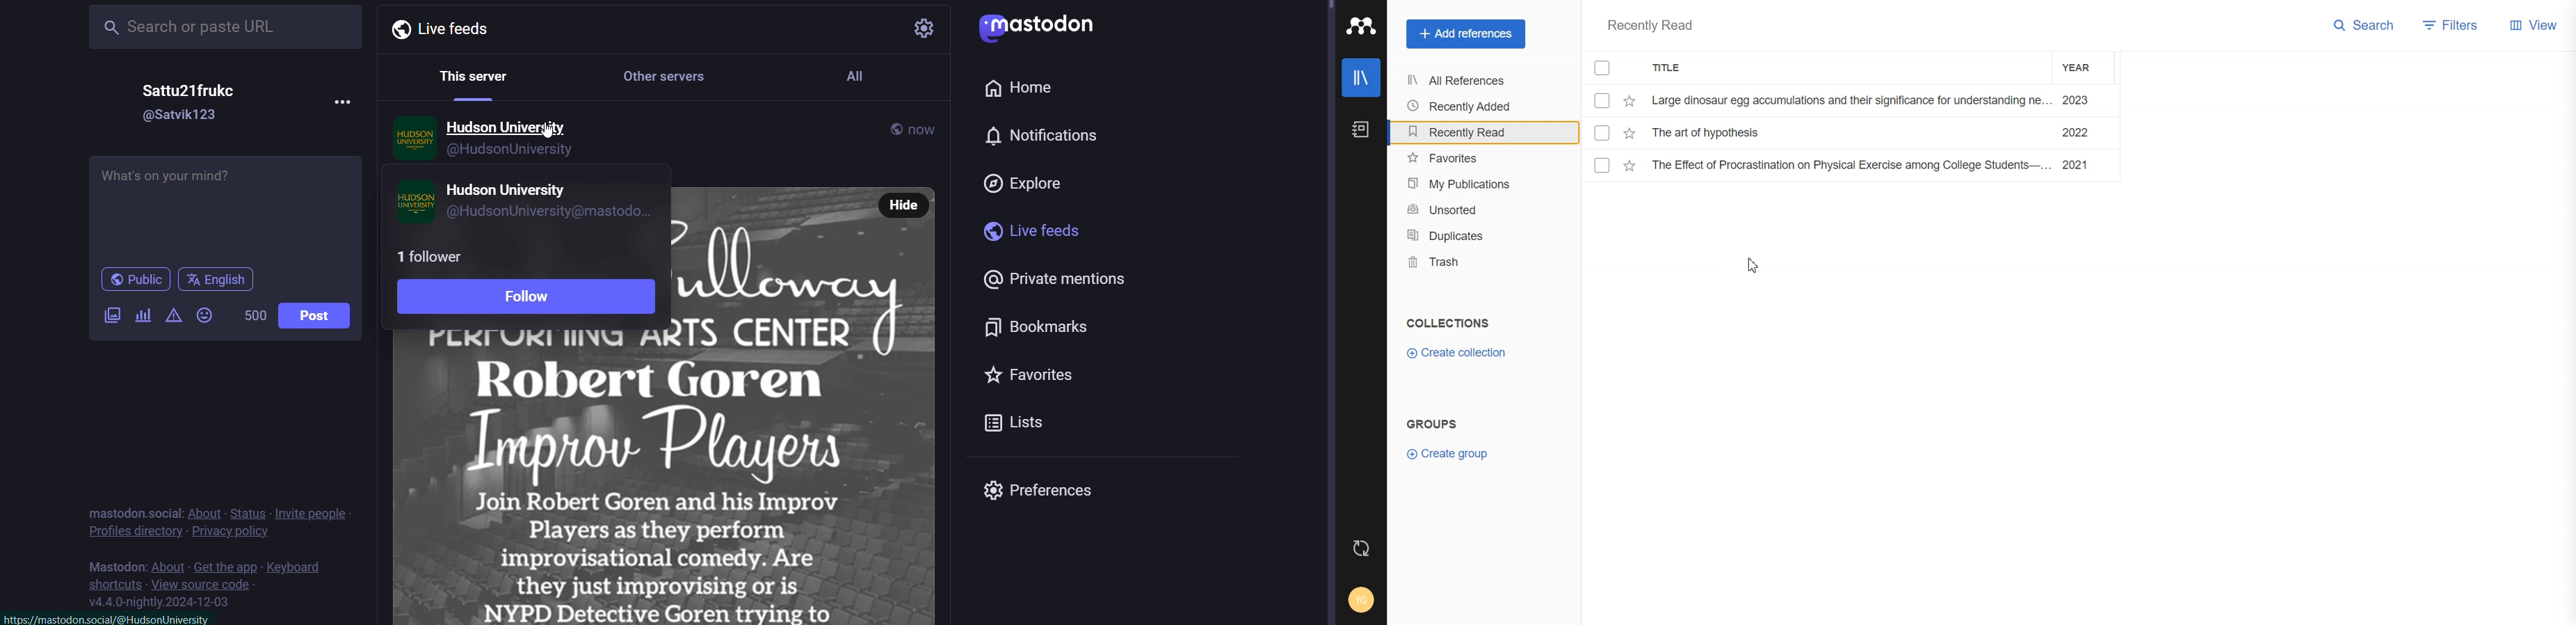  I want to click on about, so click(168, 567).